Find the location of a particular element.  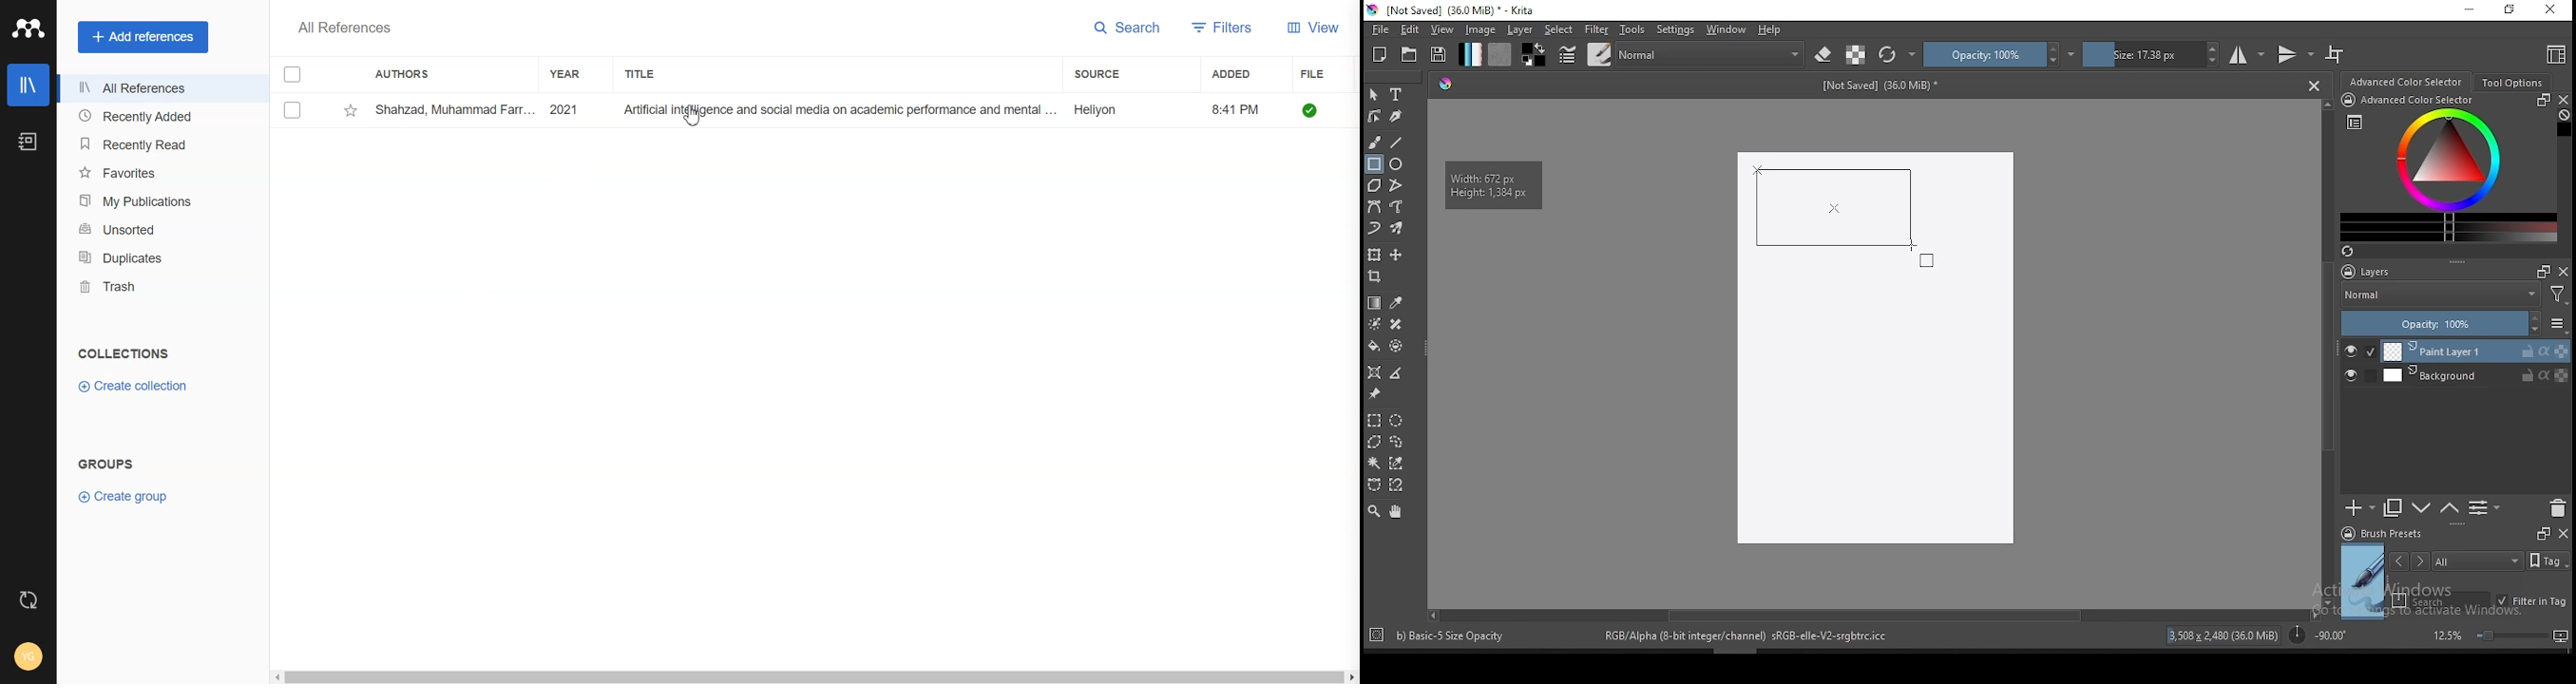

view or change layer properties is located at coordinates (2484, 507).